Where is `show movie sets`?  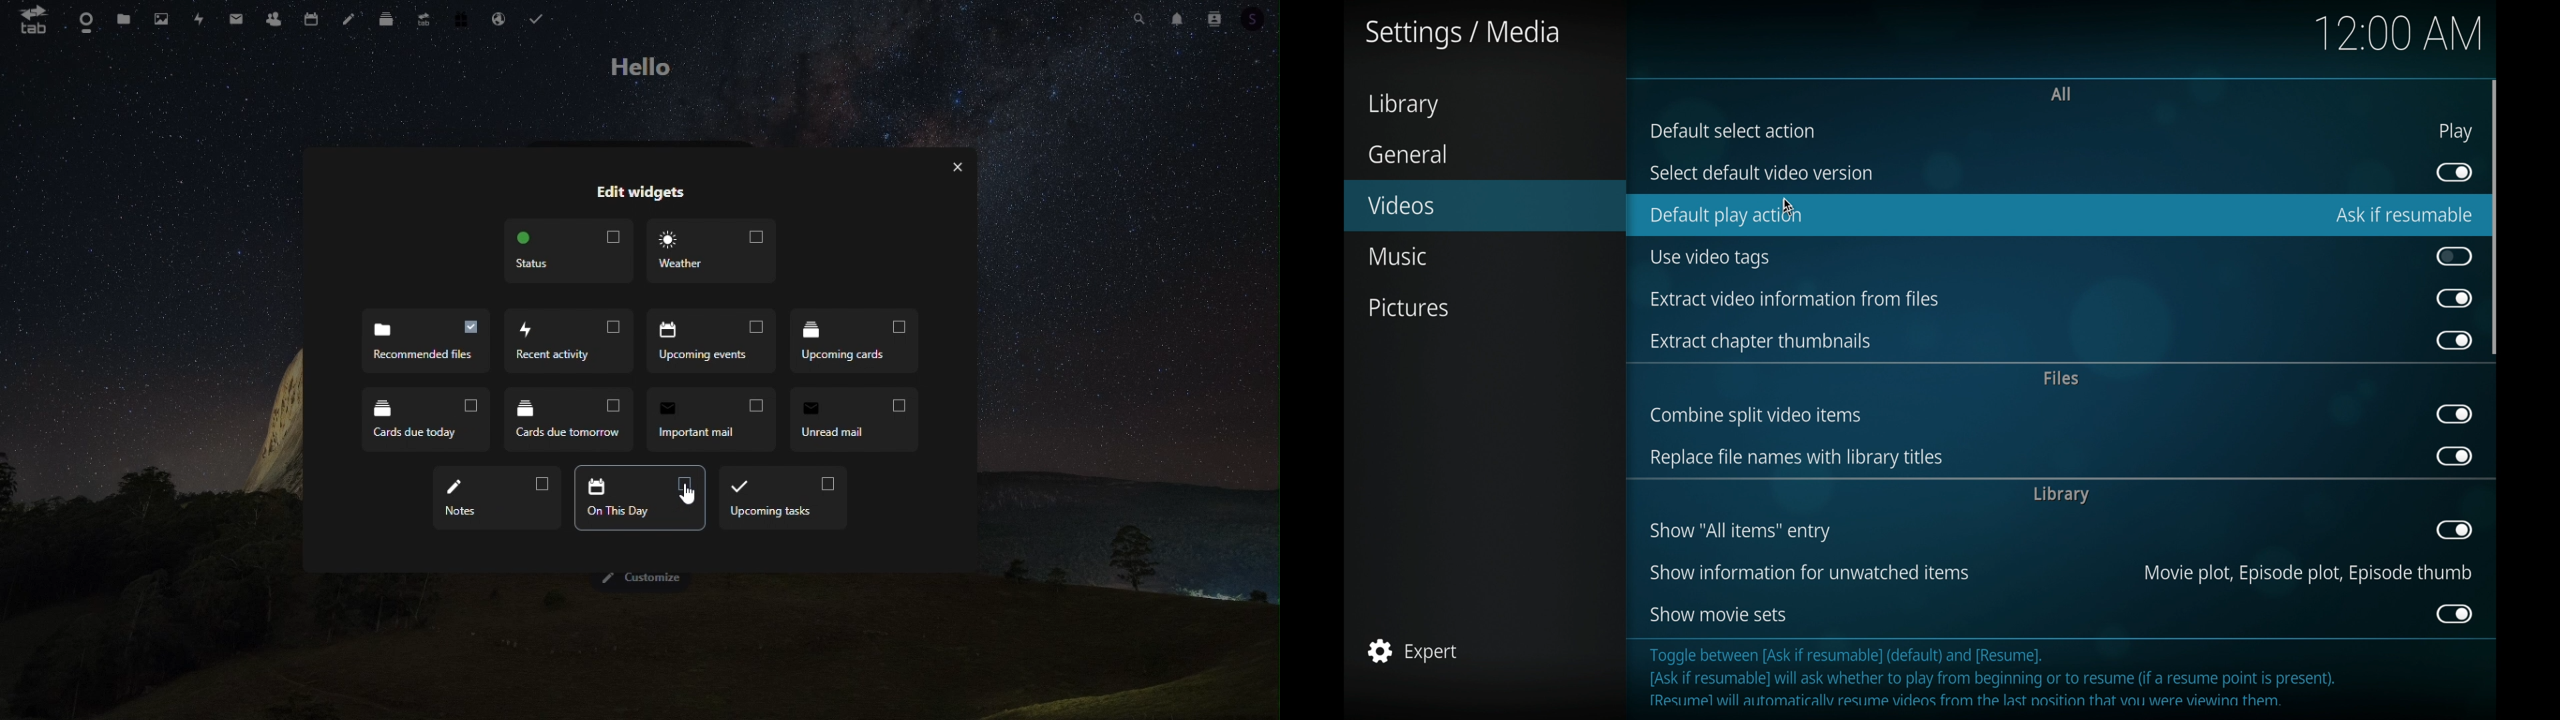
show movie sets is located at coordinates (1719, 614).